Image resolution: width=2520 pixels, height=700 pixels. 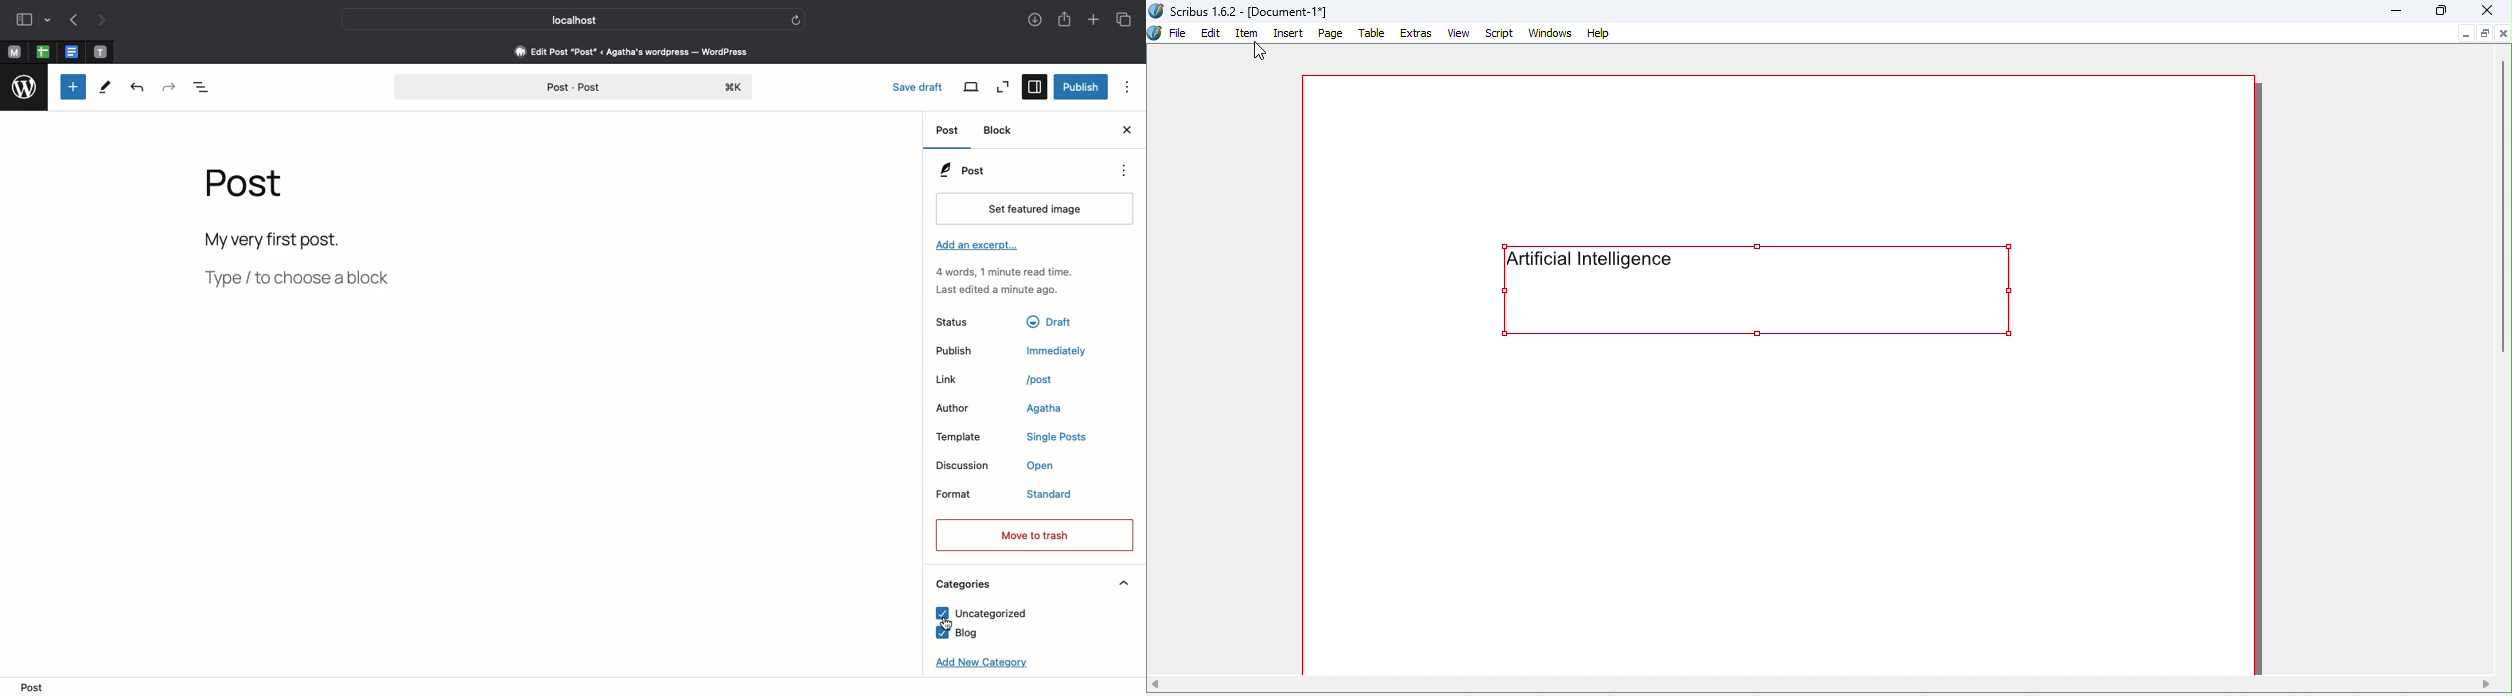 I want to click on move right, so click(x=2493, y=685).